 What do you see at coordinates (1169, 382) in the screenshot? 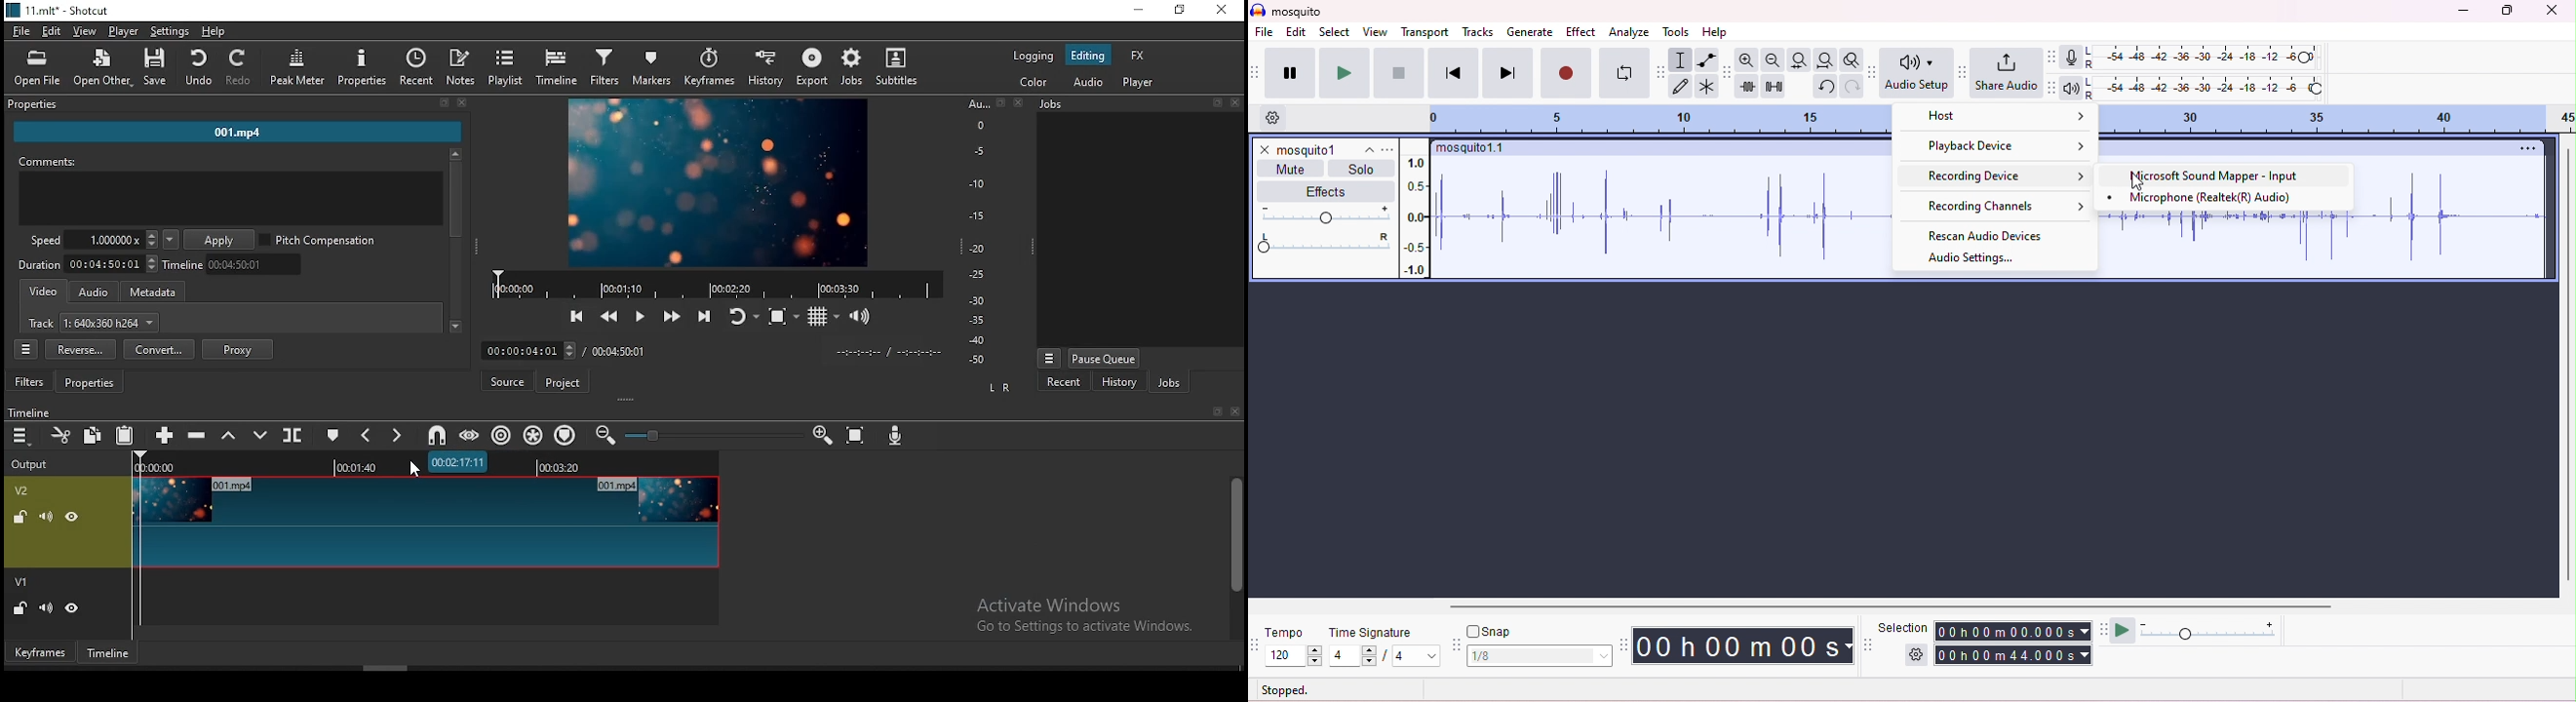
I see `jobs` at bounding box center [1169, 382].